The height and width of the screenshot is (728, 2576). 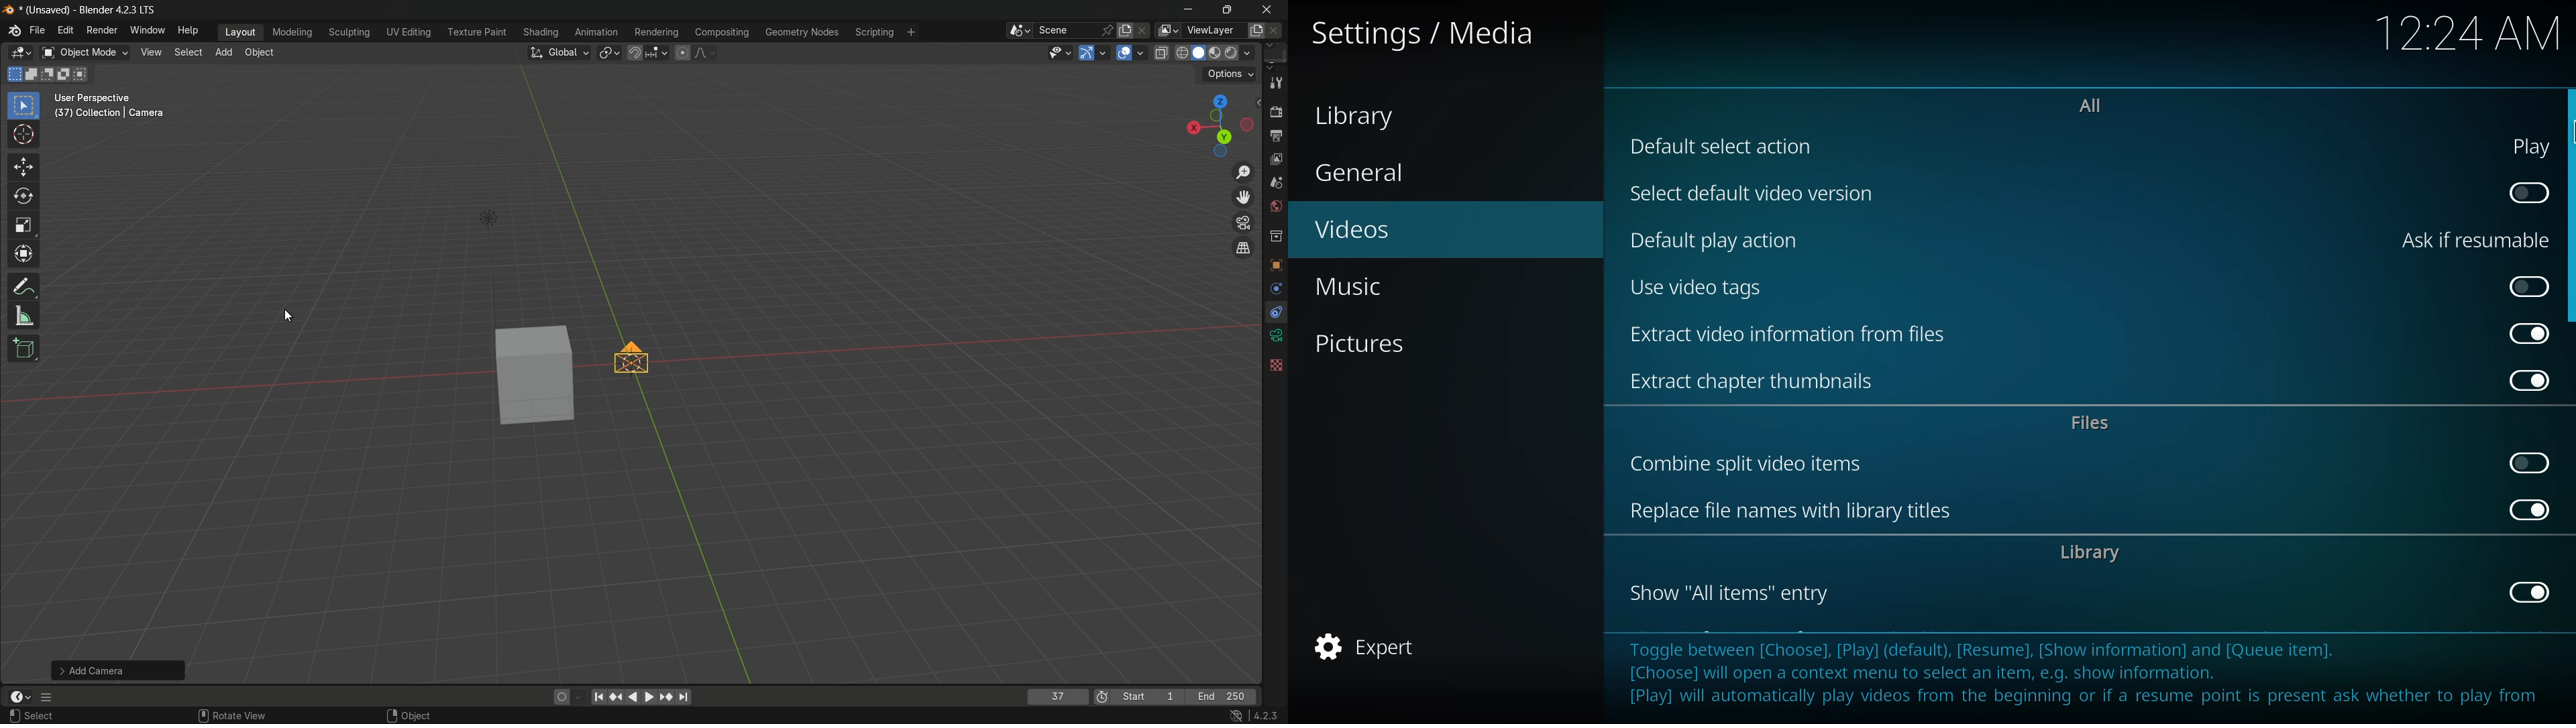 What do you see at coordinates (293, 33) in the screenshot?
I see `modeling menu` at bounding box center [293, 33].